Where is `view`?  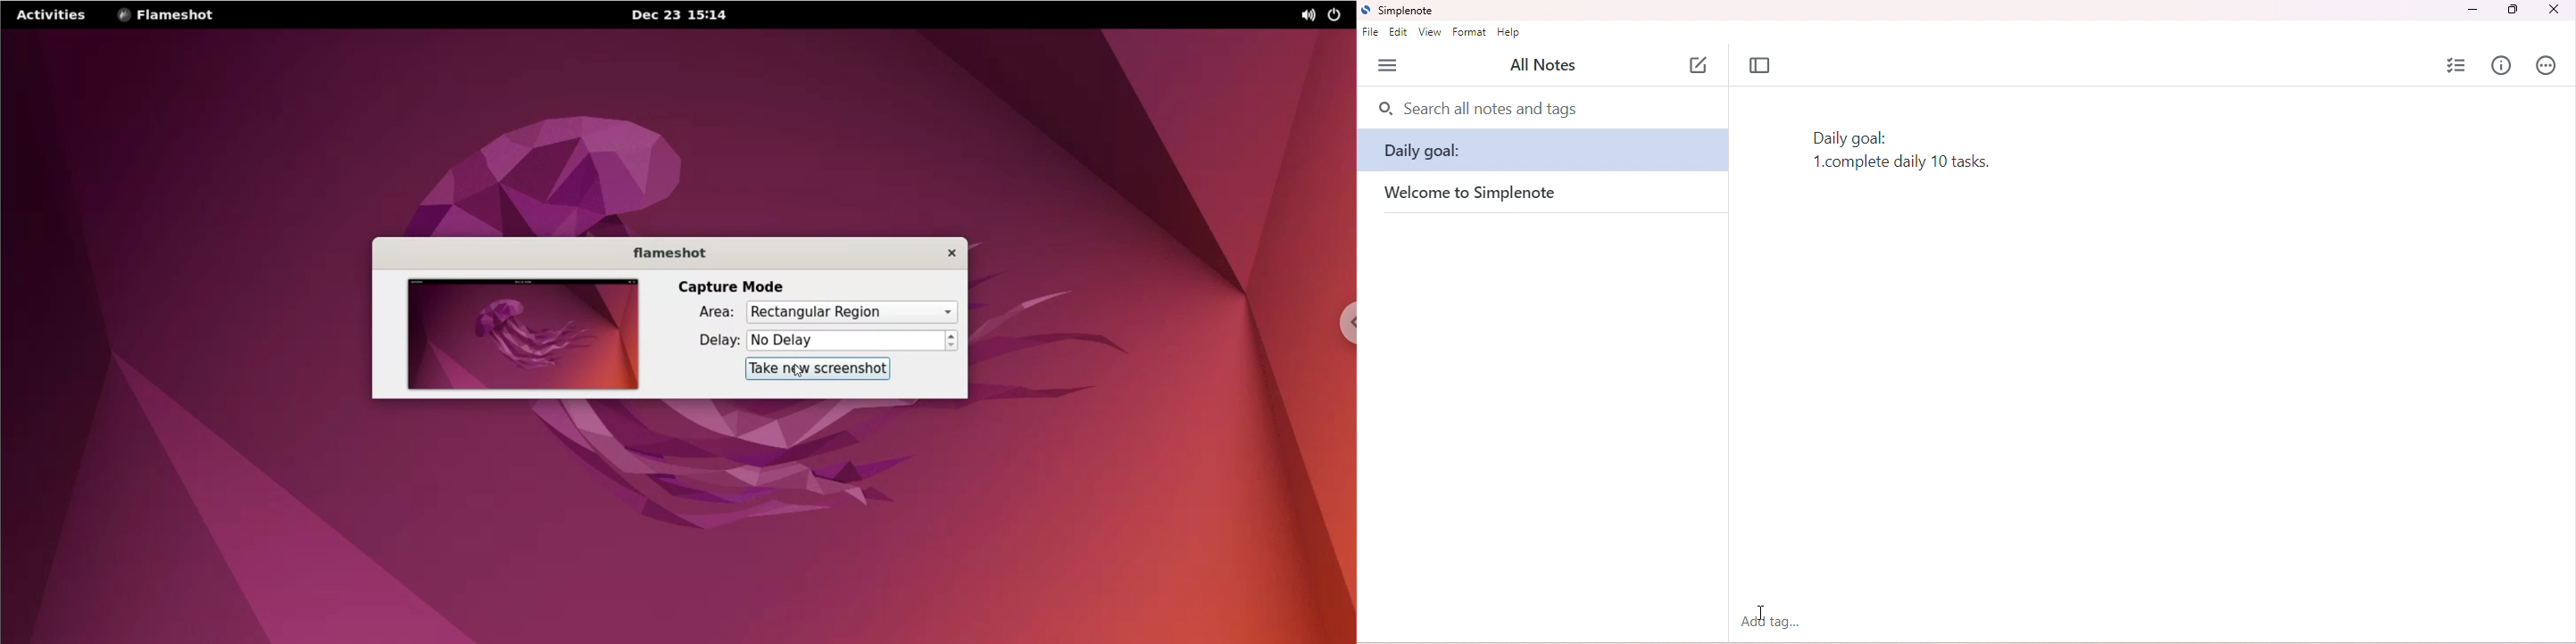
view is located at coordinates (1431, 32).